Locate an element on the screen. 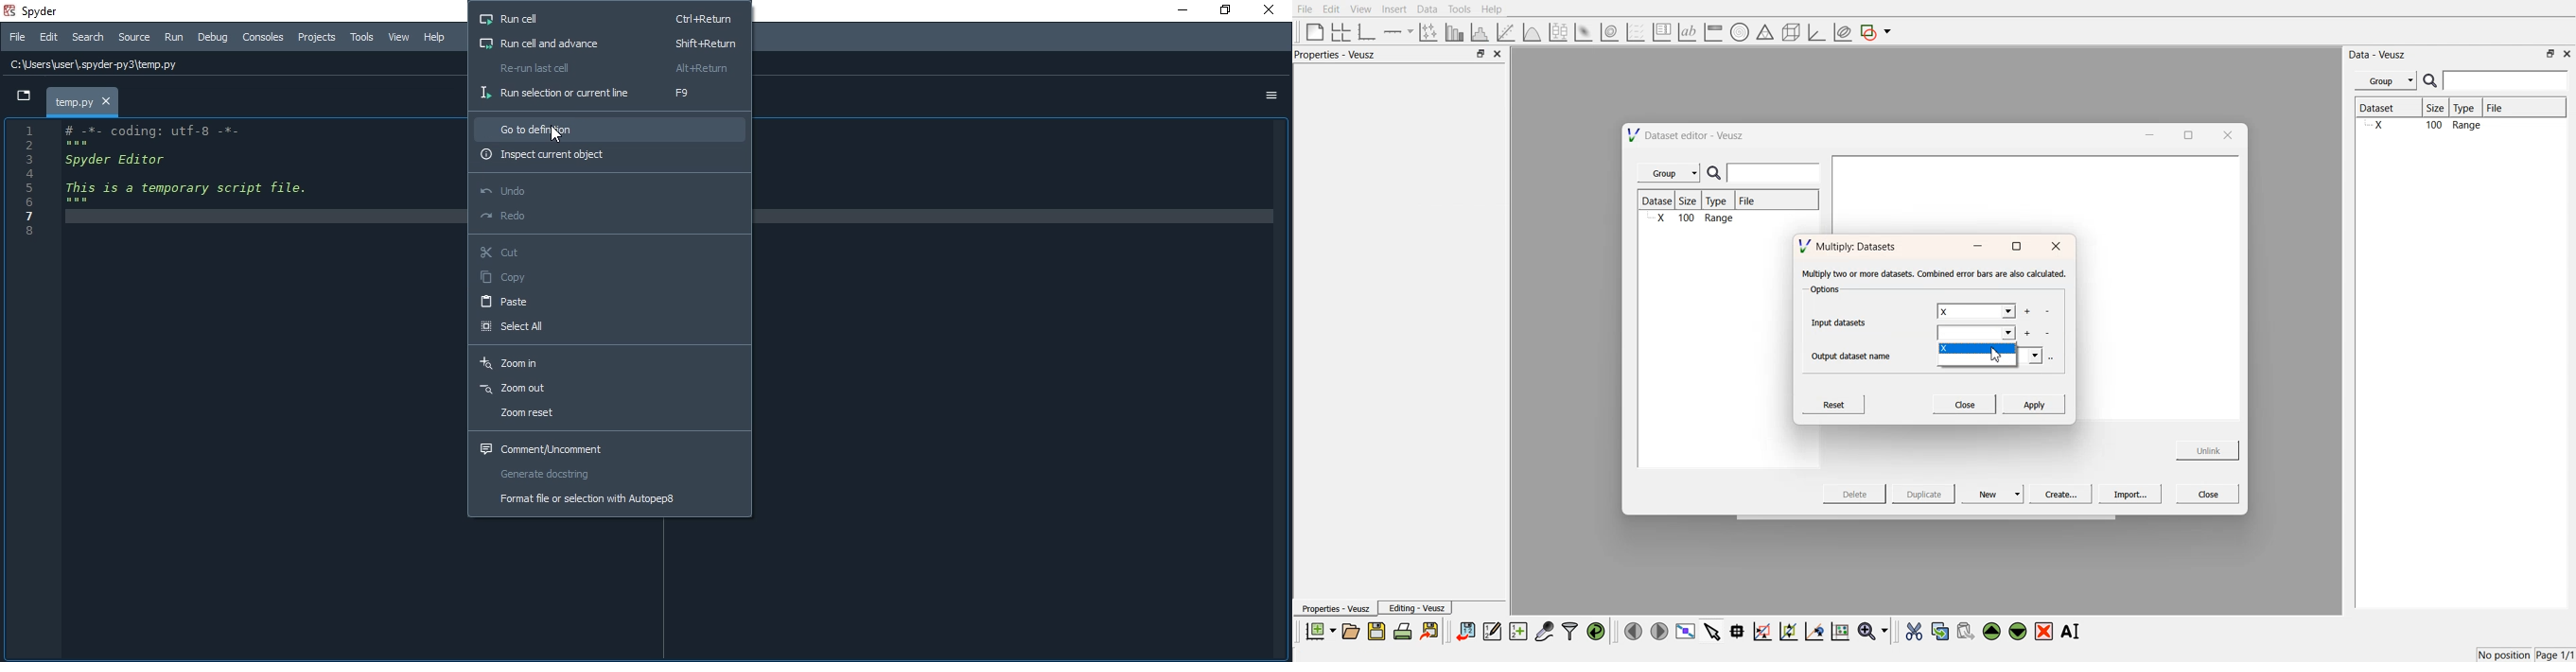  Insert is located at coordinates (1393, 9).